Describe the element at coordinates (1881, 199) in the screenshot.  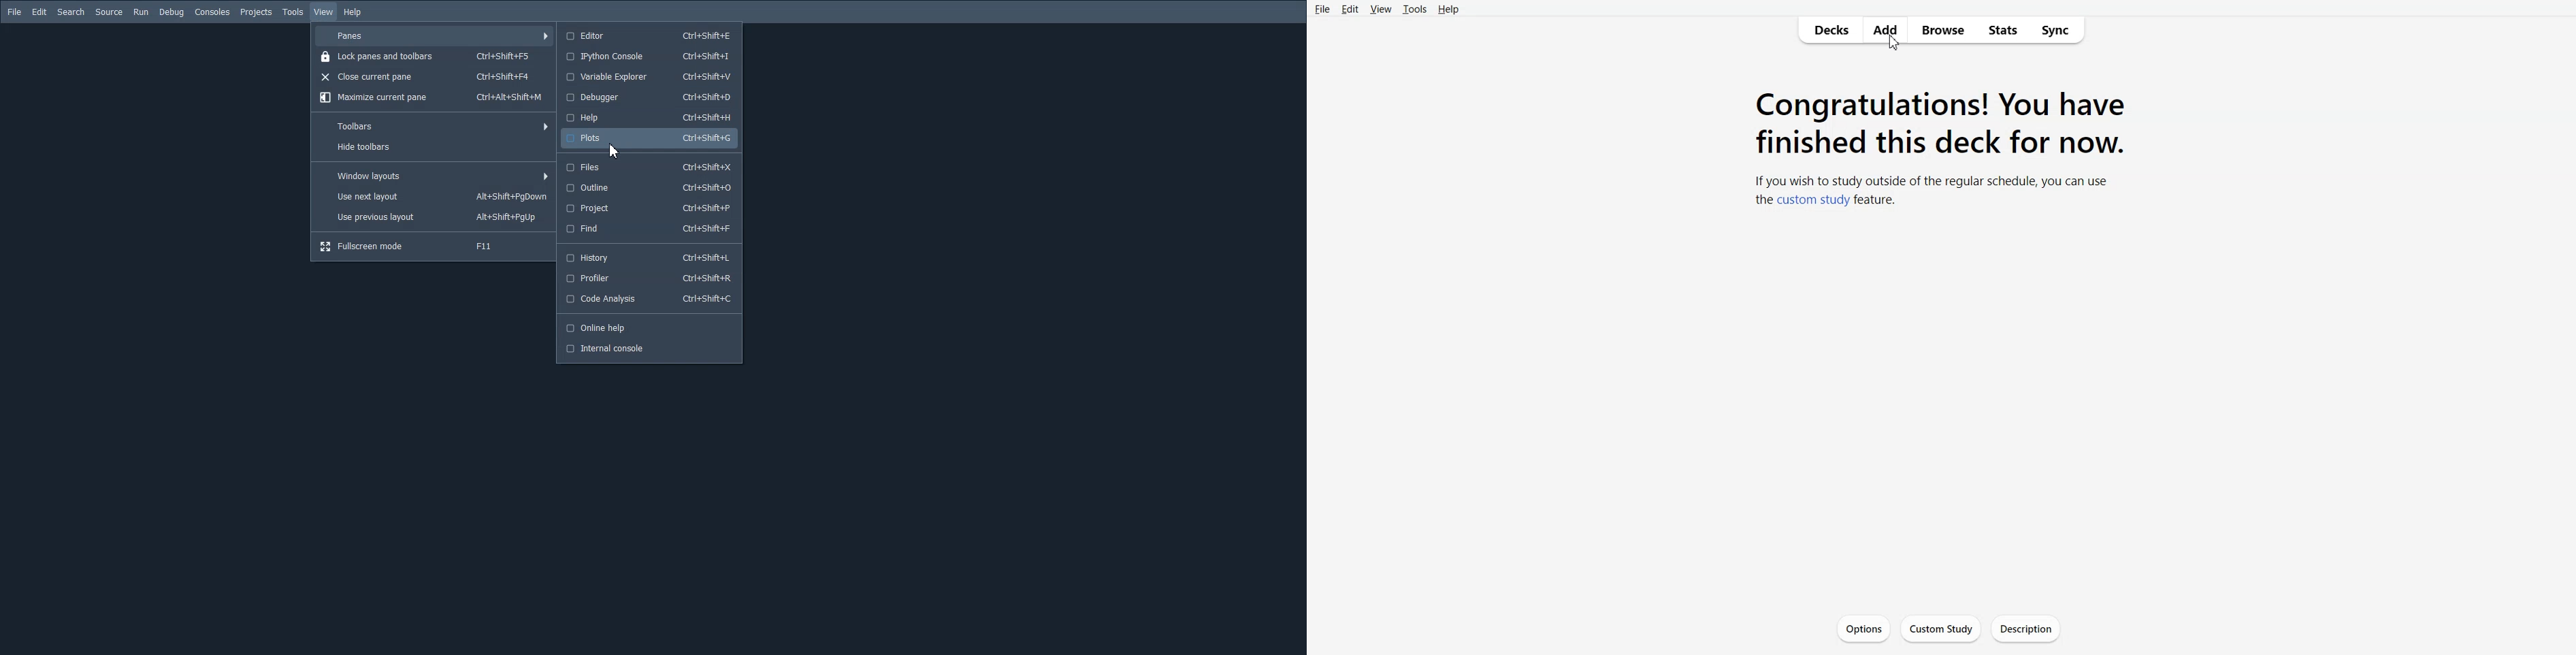
I see `feature` at that location.